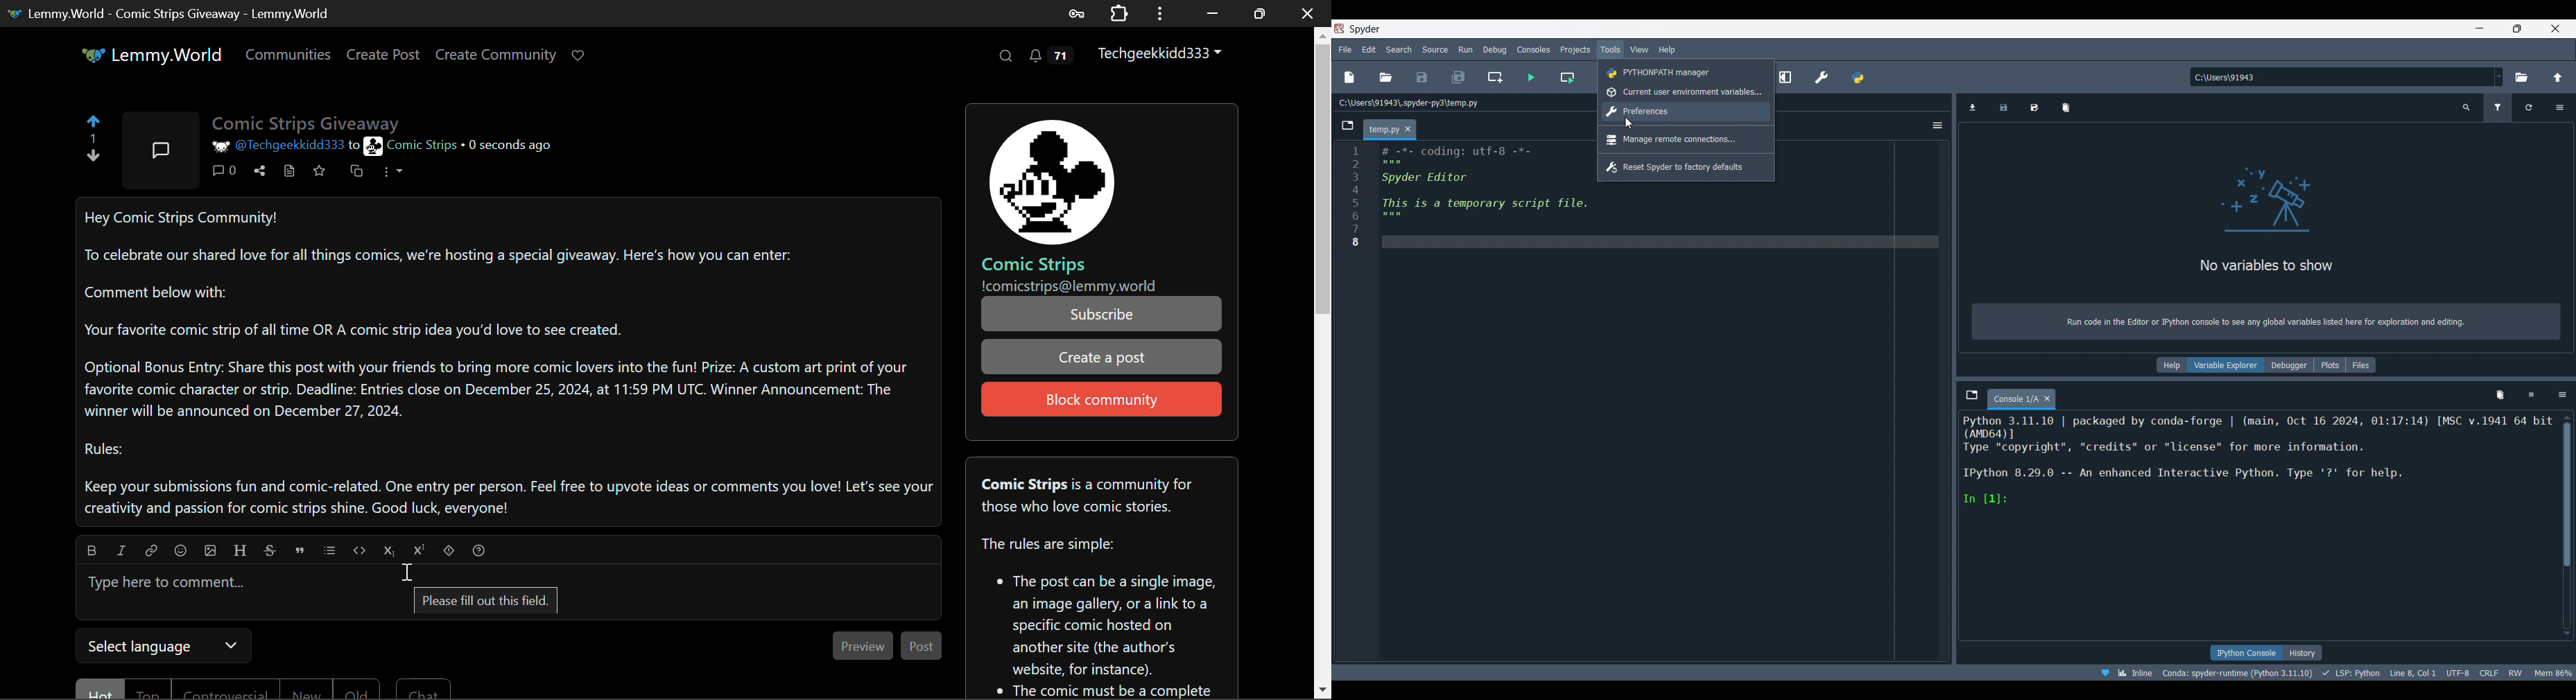 The height and width of the screenshot is (700, 2576). What do you see at coordinates (1368, 50) in the screenshot?
I see `Edit menu` at bounding box center [1368, 50].